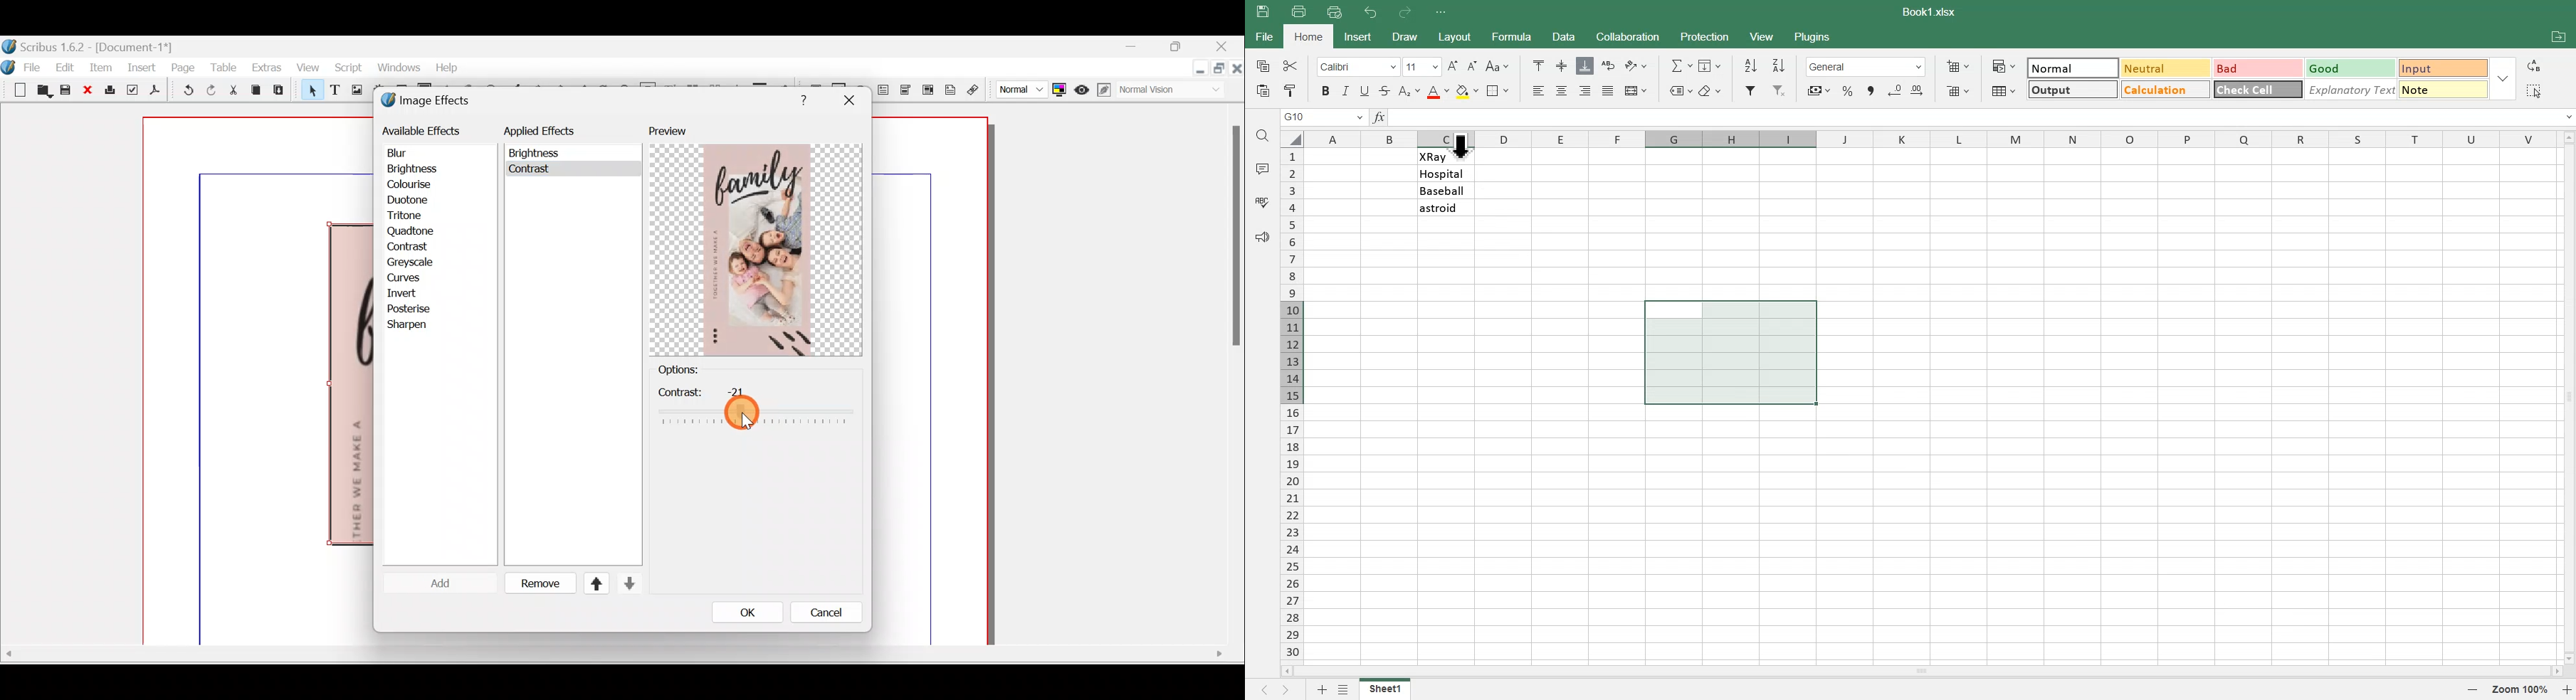 This screenshot has width=2576, height=700. What do you see at coordinates (1608, 65) in the screenshot?
I see `Wrap Text` at bounding box center [1608, 65].